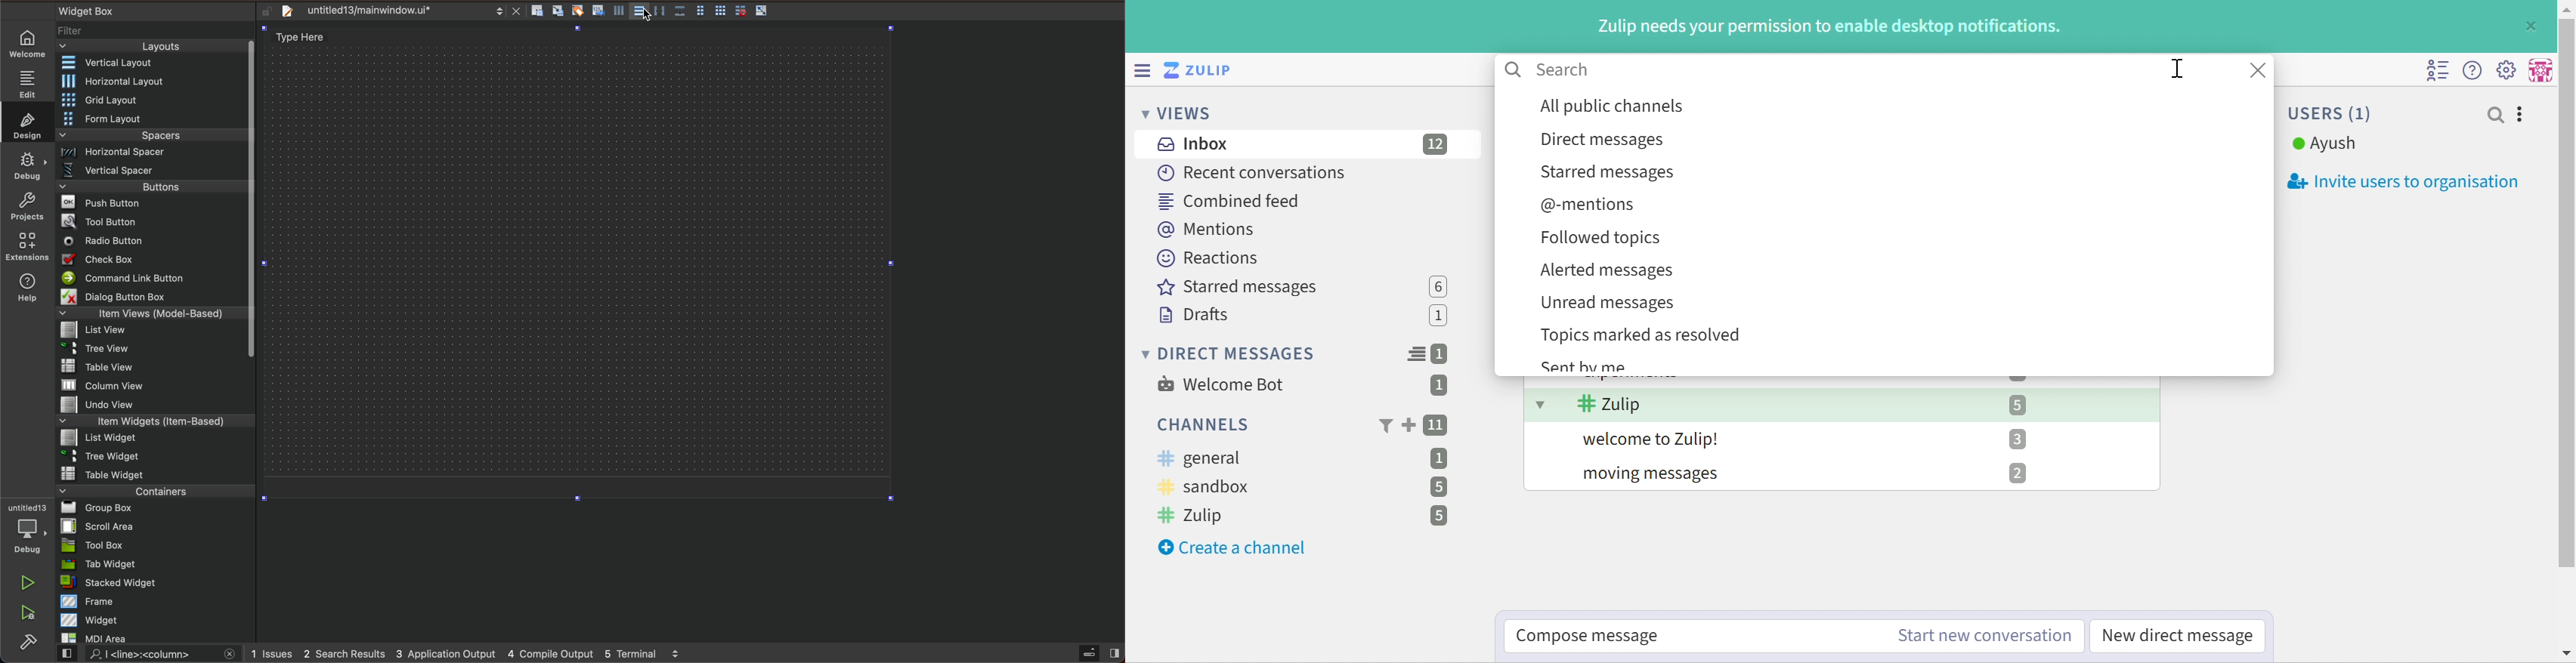 This screenshot has height=672, width=2576. Describe the element at coordinates (2178, 636) in the screenshot. I see `New direct message` at that location.